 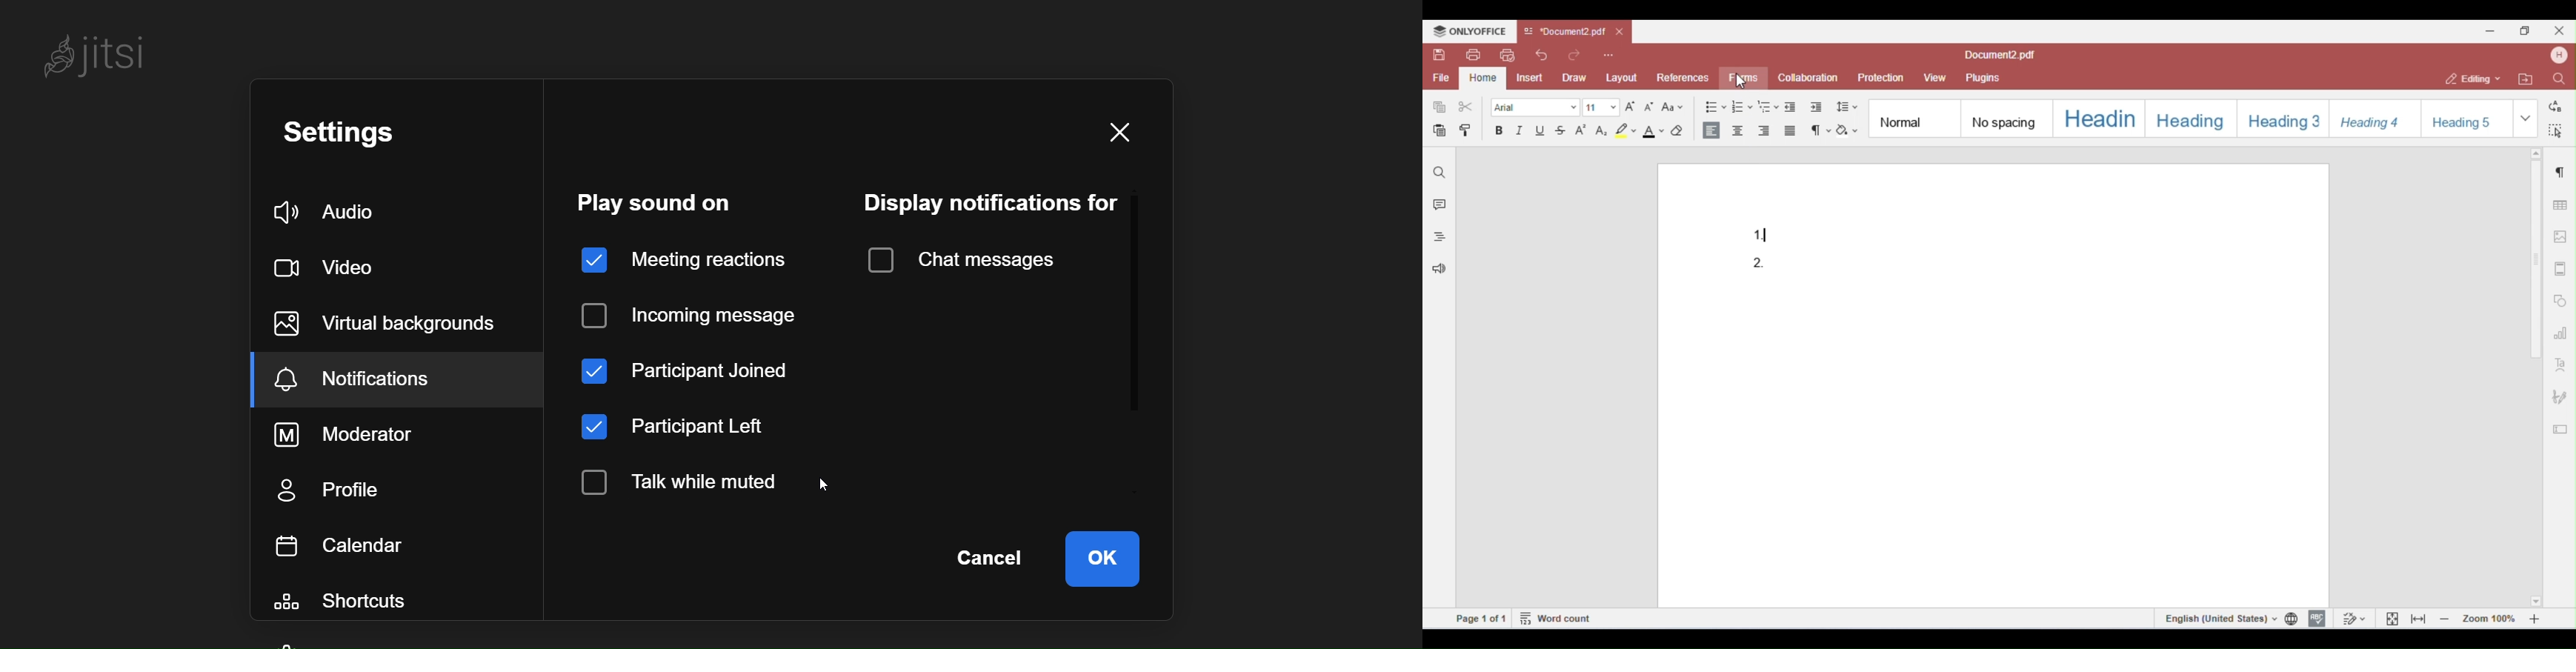 I want to click on moderator, so click(x=347, y=435).